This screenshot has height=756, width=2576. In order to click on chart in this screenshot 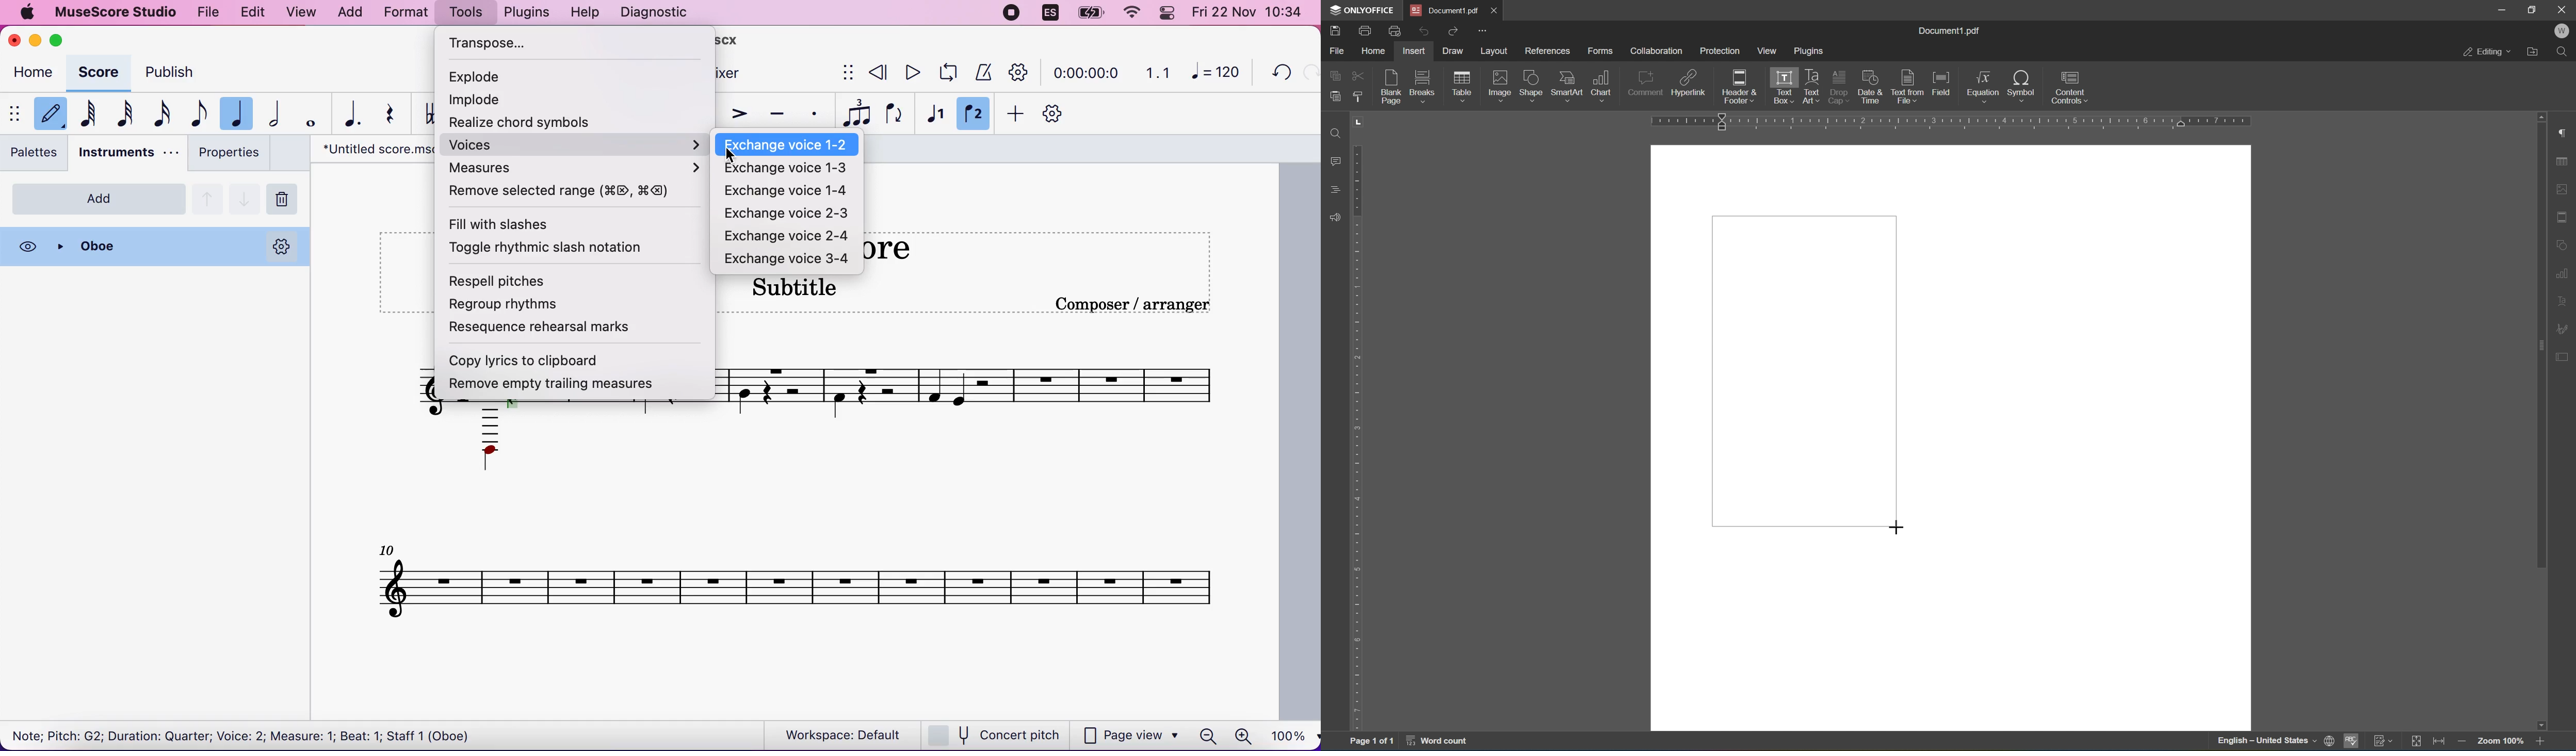, I will do `click(1602, 86)`.